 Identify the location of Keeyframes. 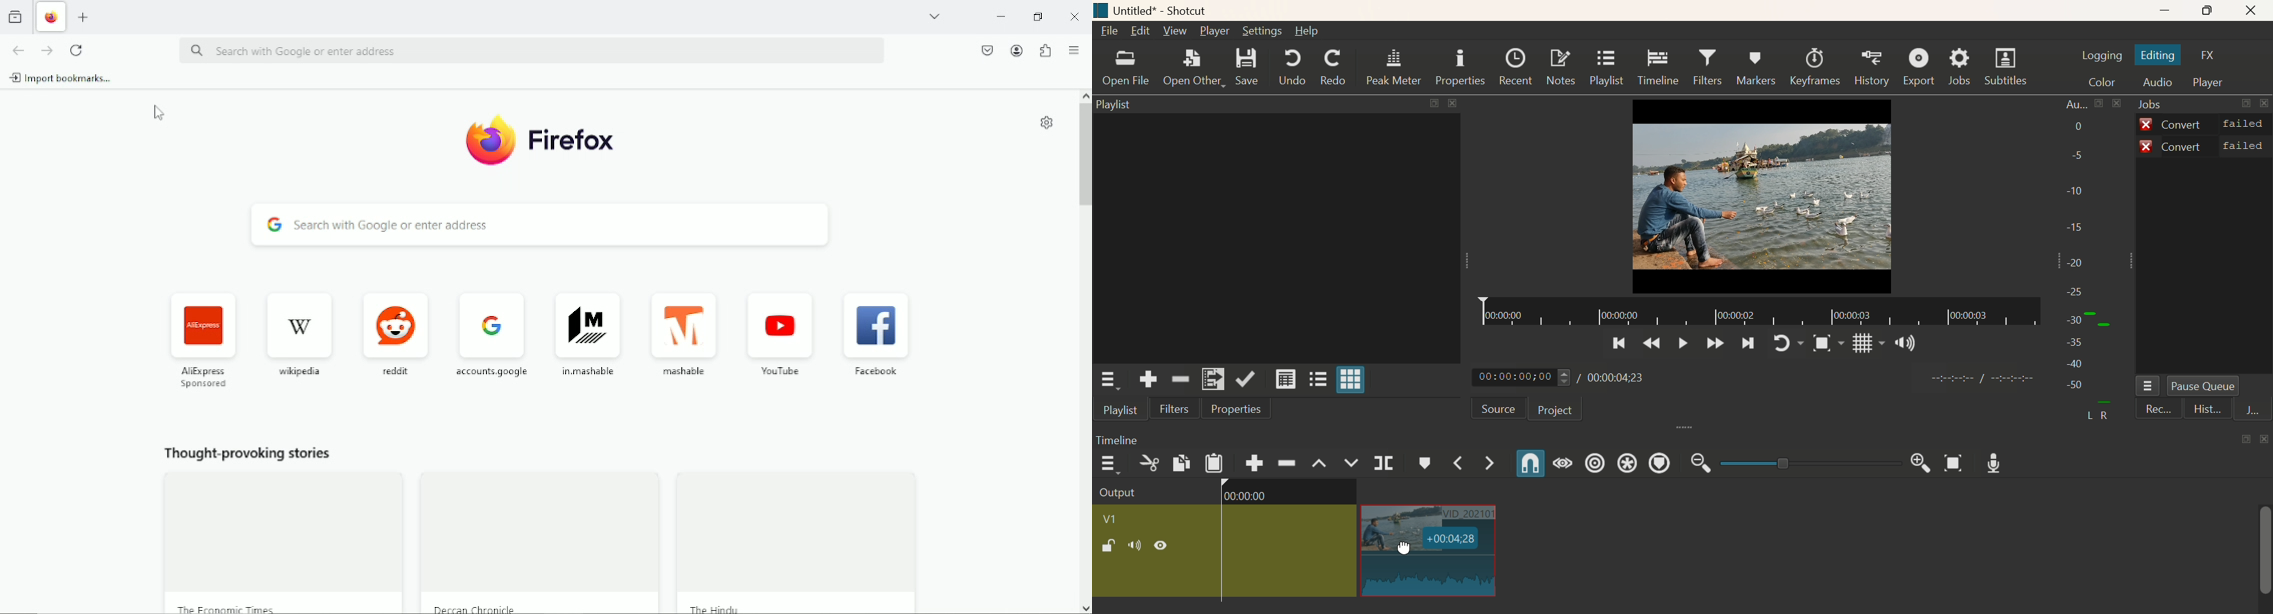
(1817, 68).